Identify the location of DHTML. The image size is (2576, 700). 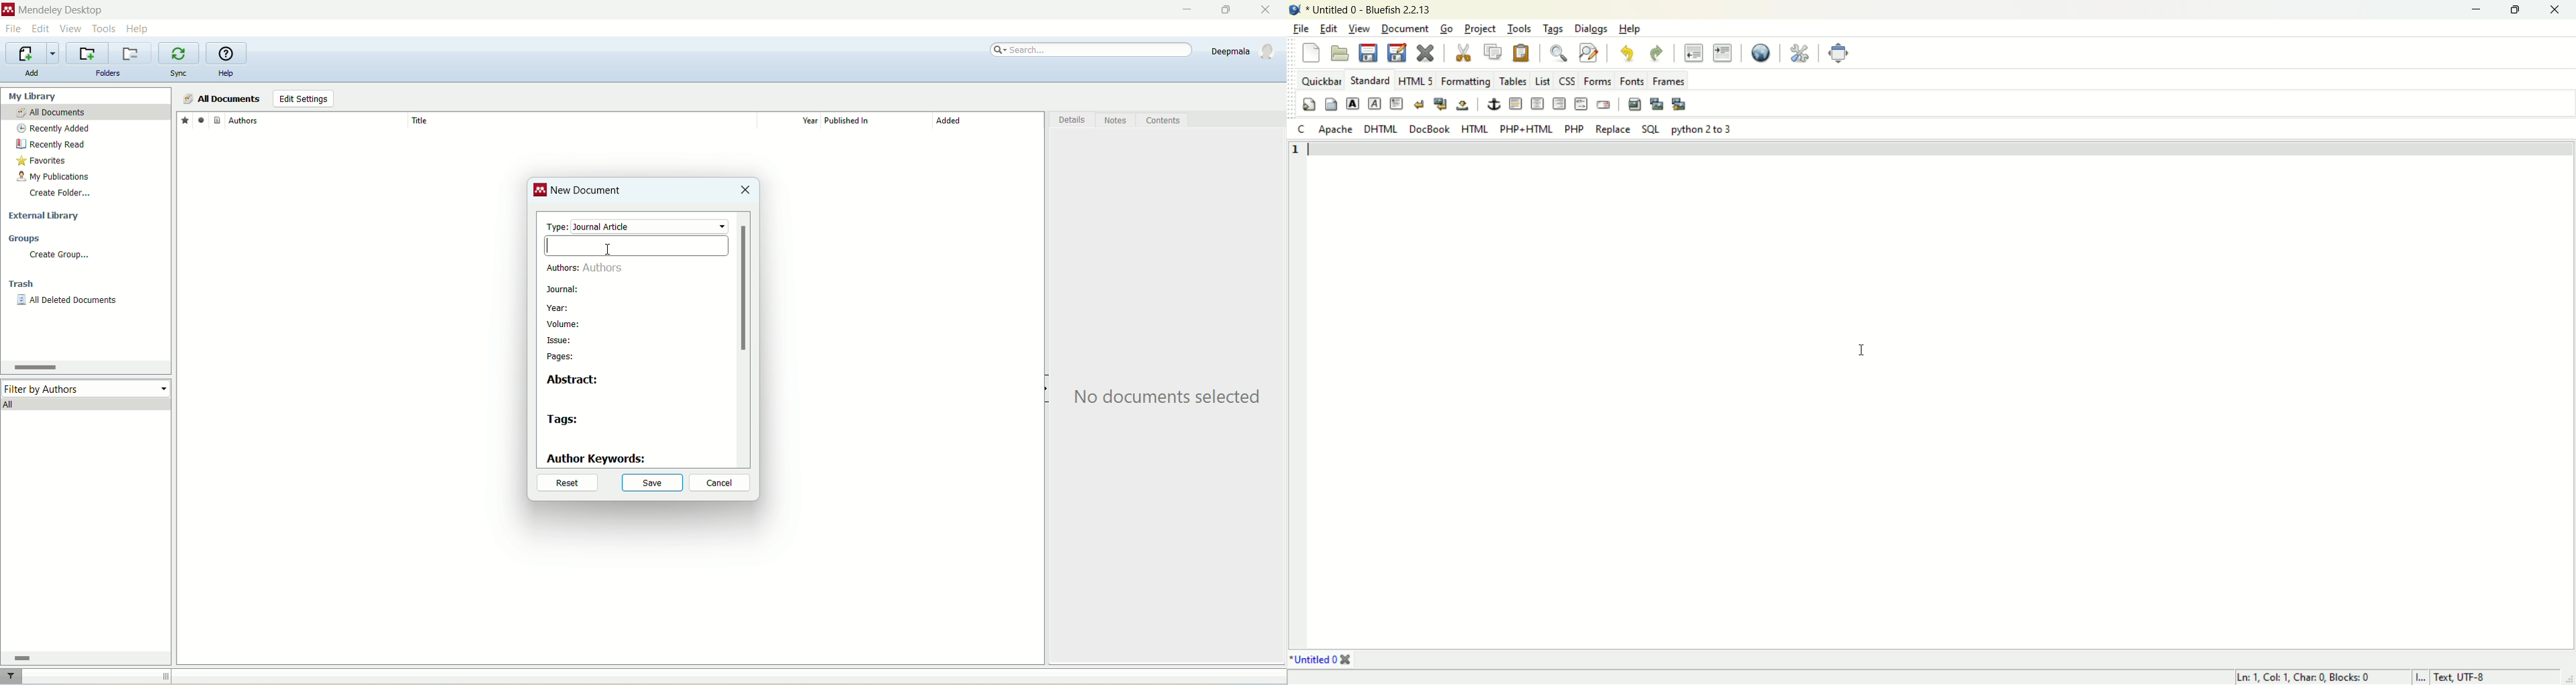
(1382, 130).